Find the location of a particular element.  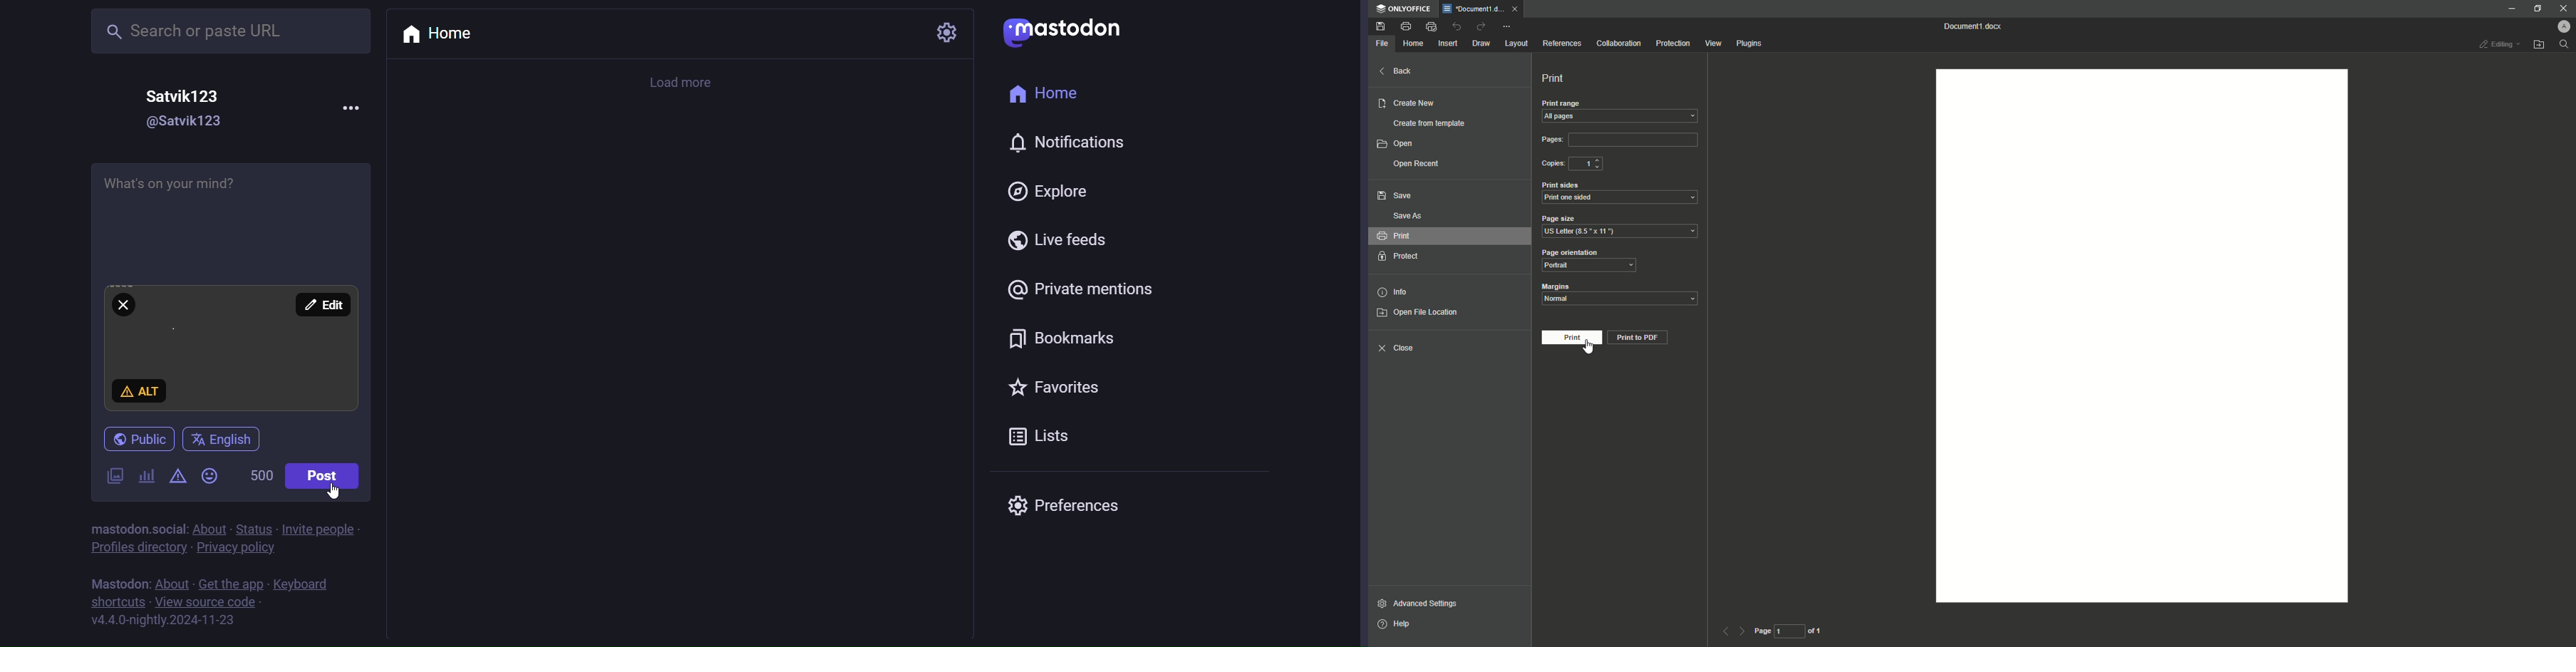

load more is located at coordinates (687, 81).